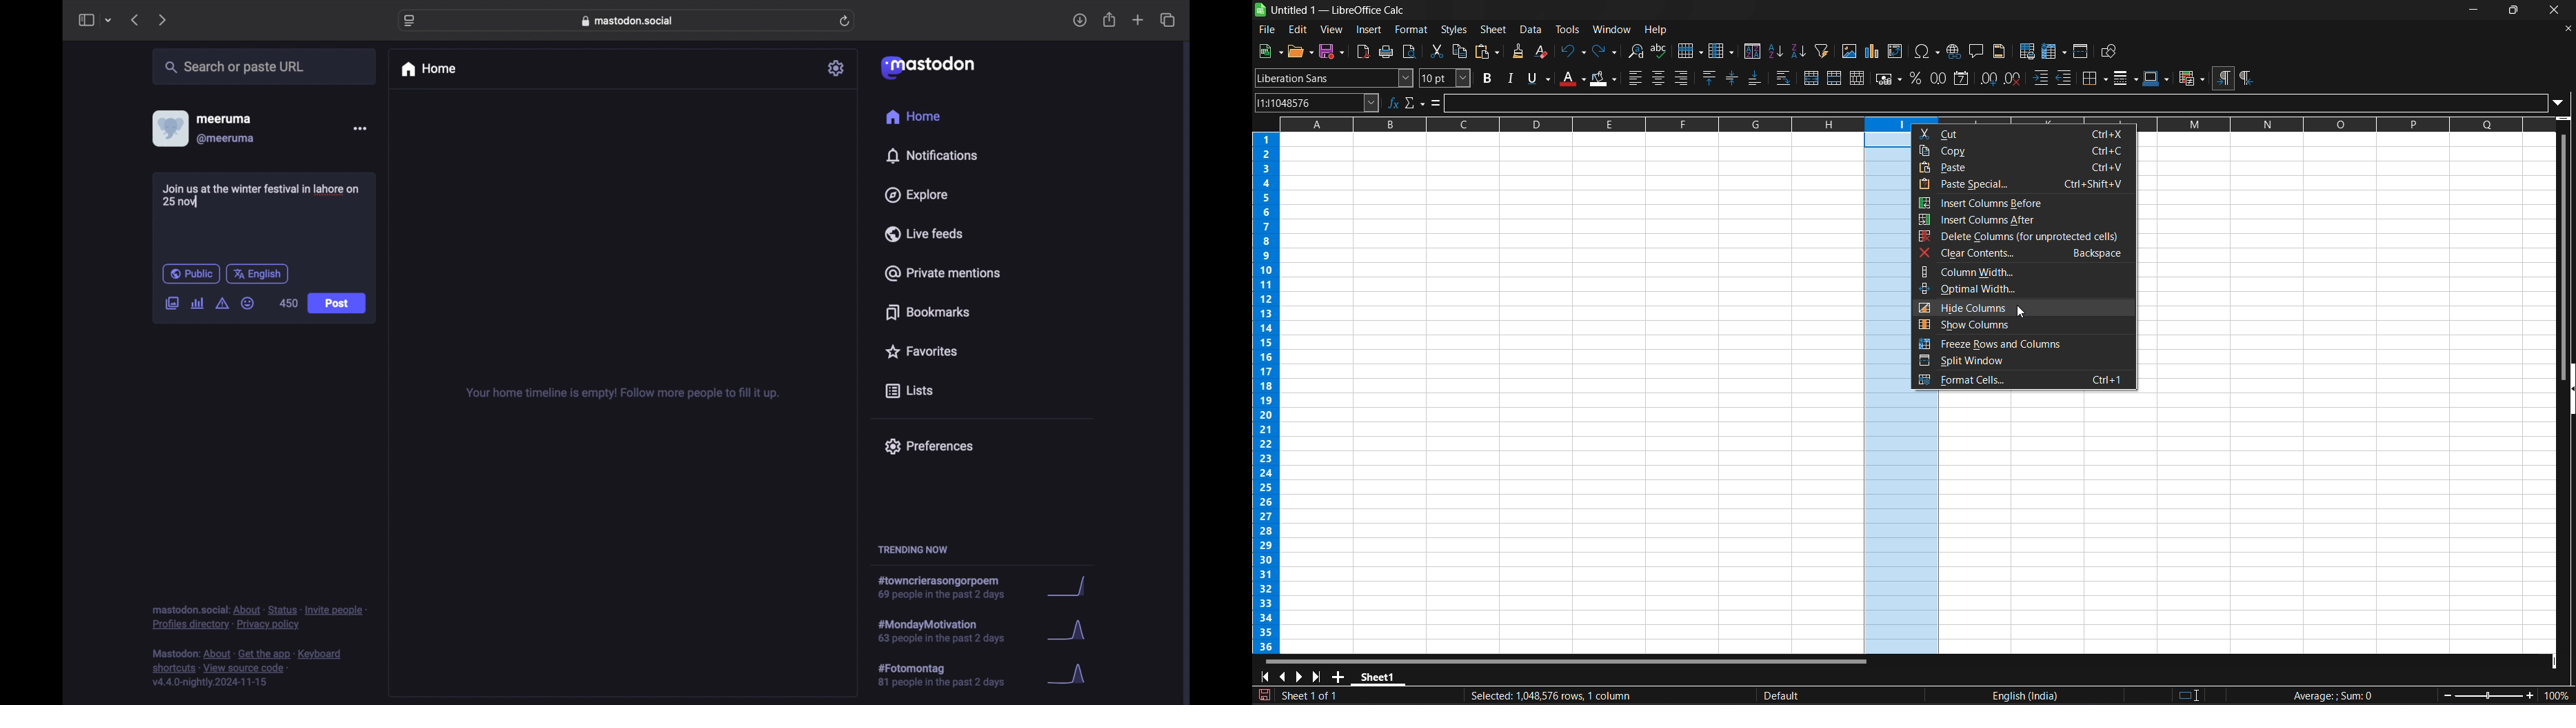 This screenshot has width=2576, height=728. I want to click on align left, so click(1633, 79).